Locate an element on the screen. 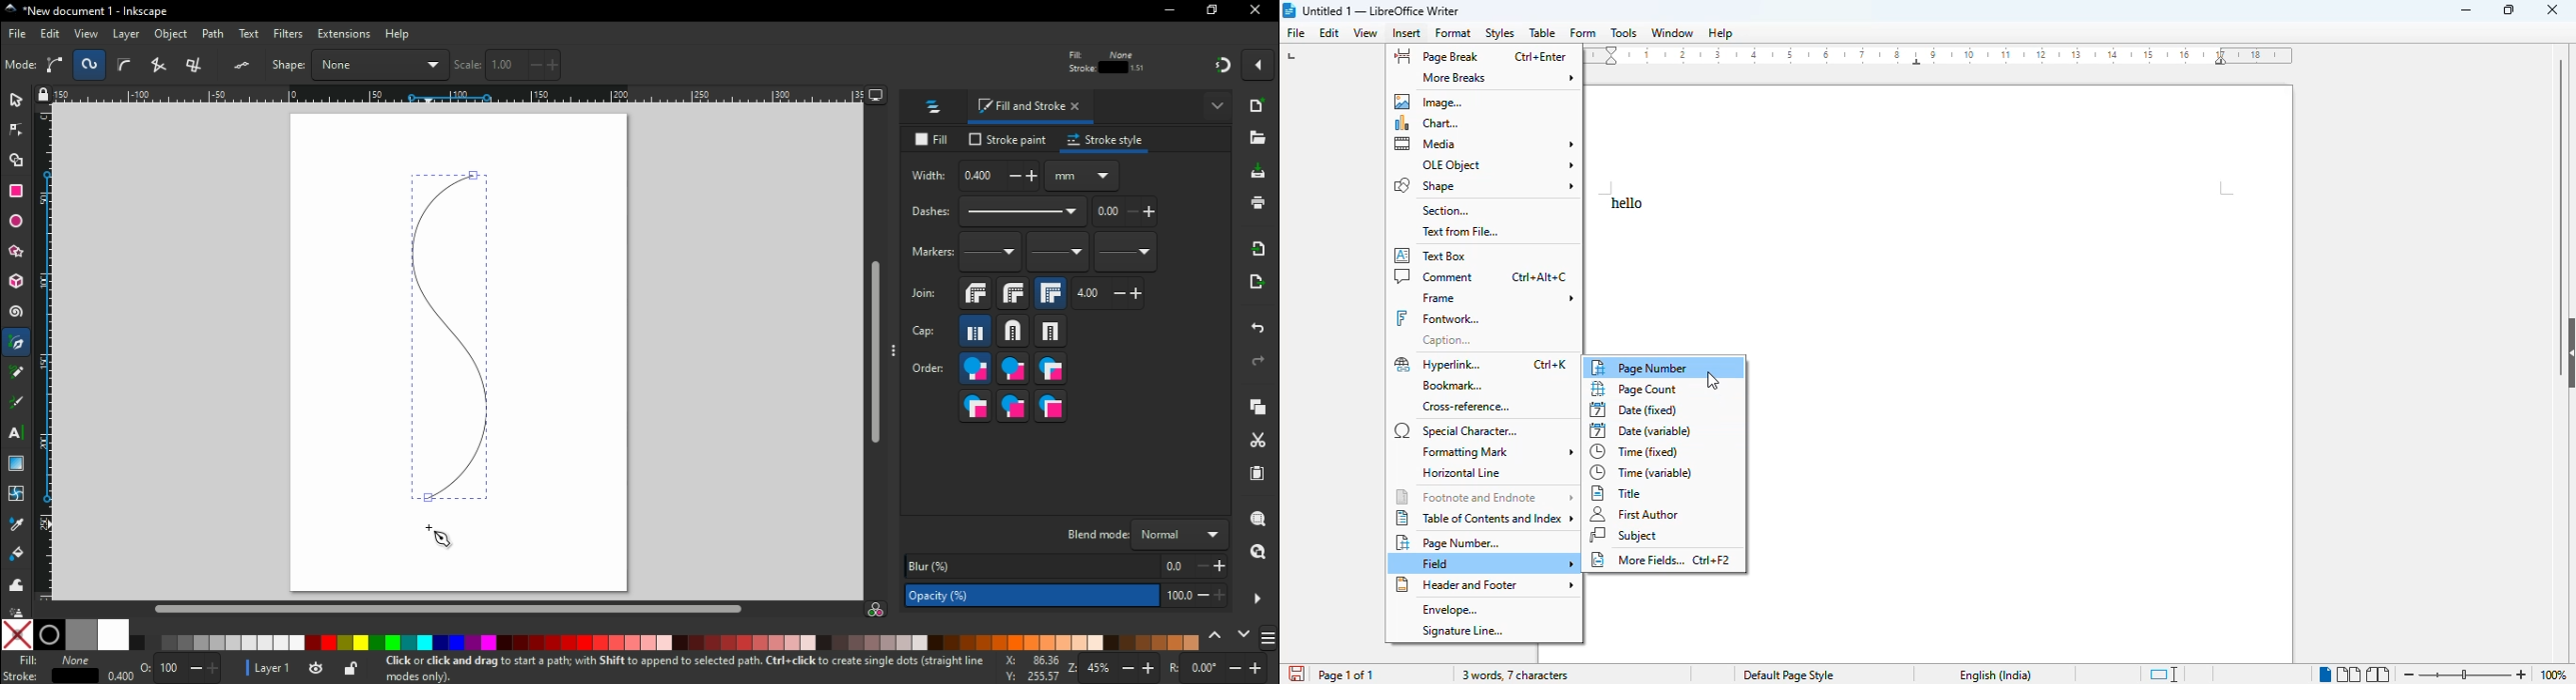  cursor is located at coordinates (1713, 381).